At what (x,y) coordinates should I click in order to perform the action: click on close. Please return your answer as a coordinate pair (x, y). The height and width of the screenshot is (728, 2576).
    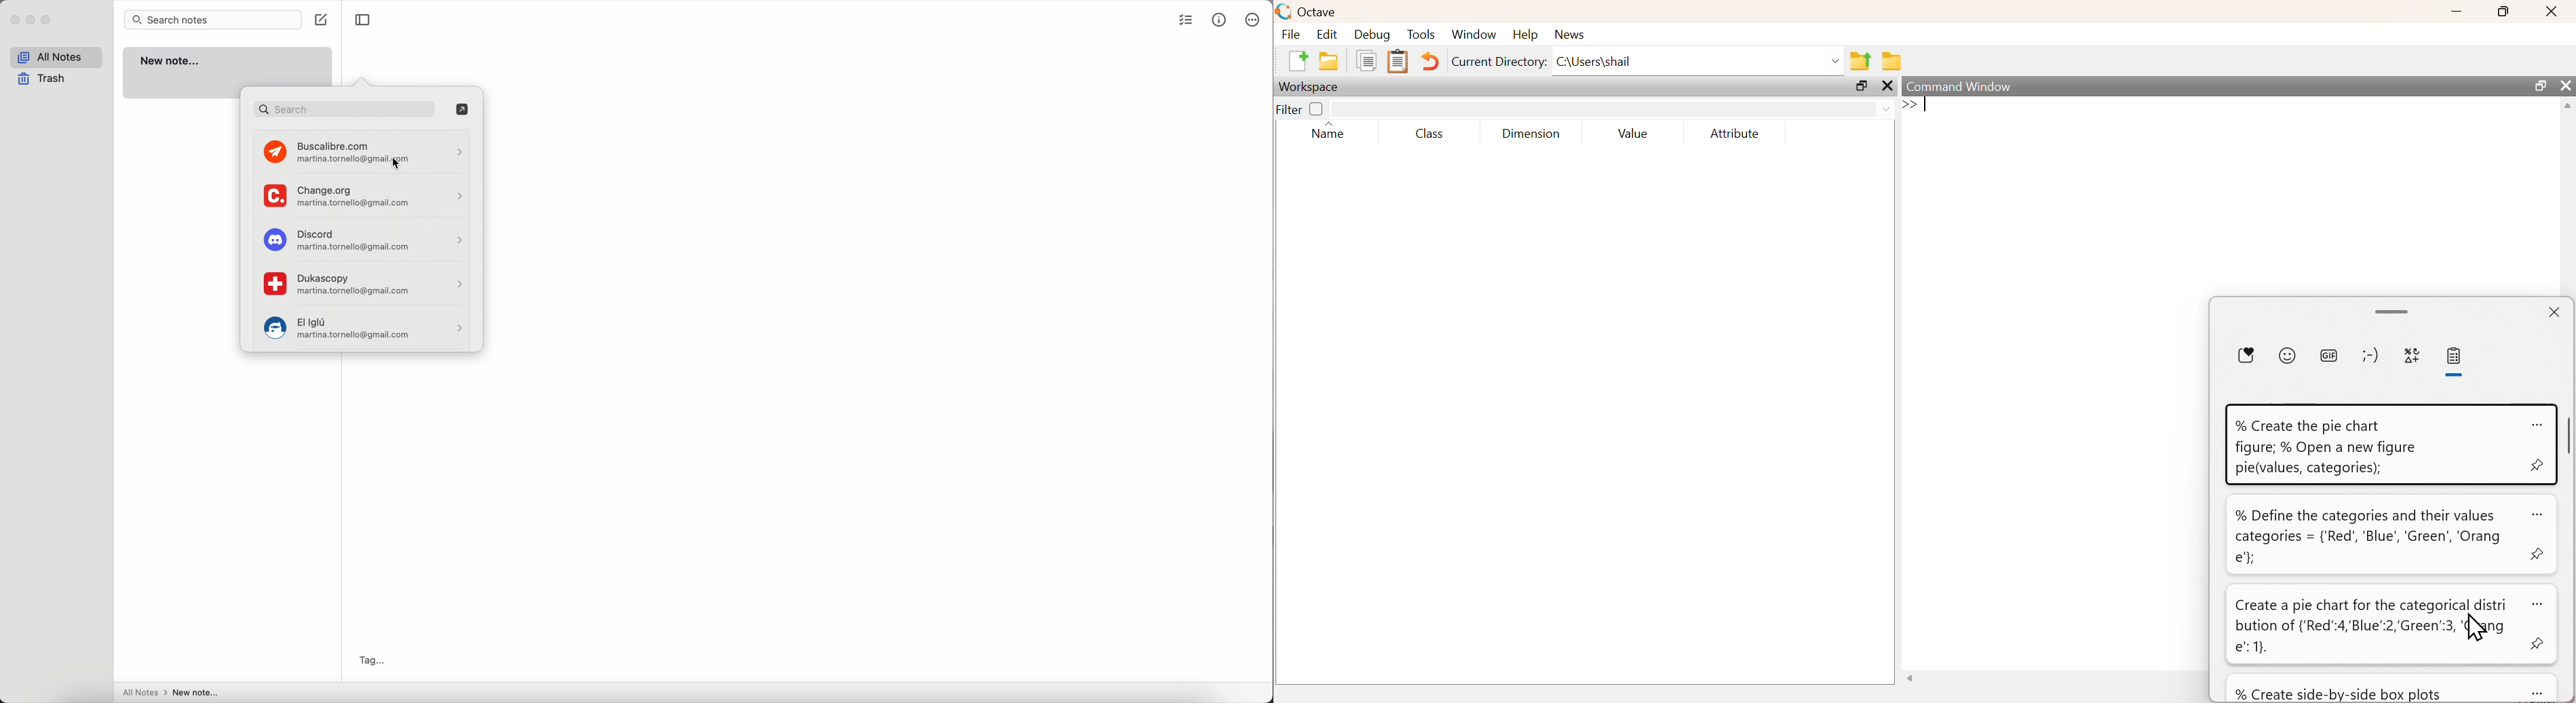
    Looking at the image, I should click on (2565, 84).